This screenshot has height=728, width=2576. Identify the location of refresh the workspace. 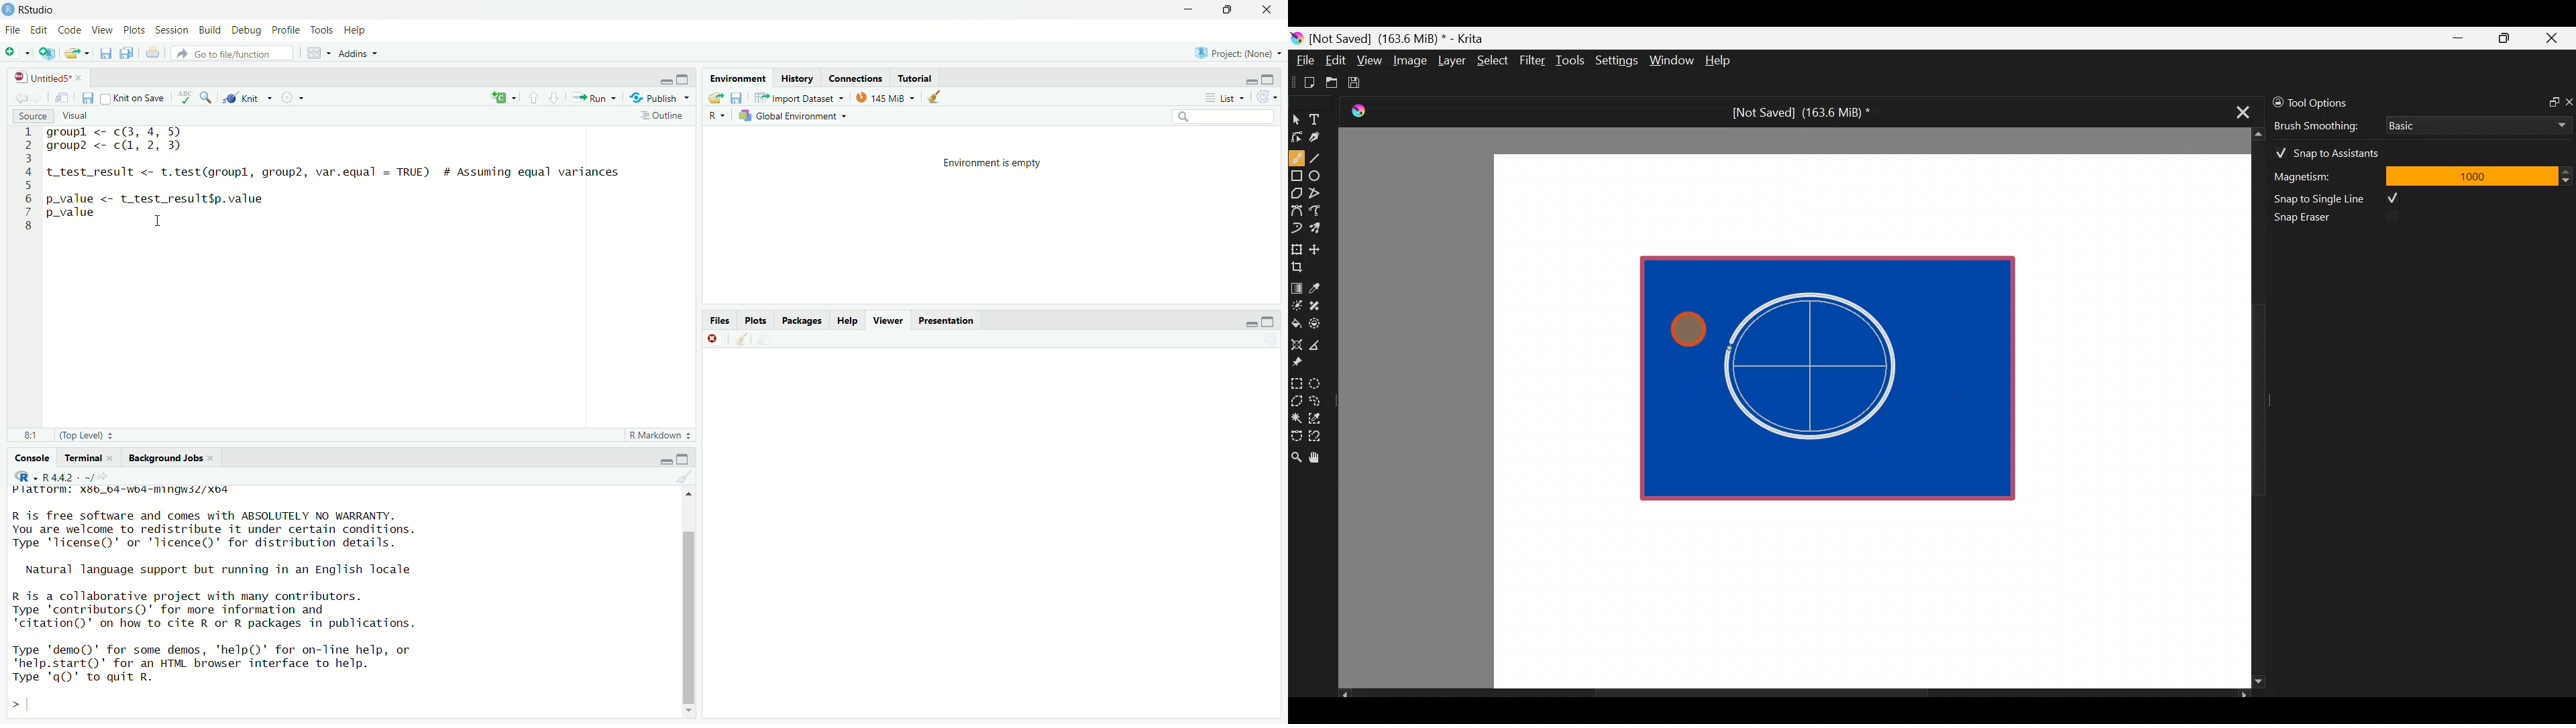
(1267, 97).